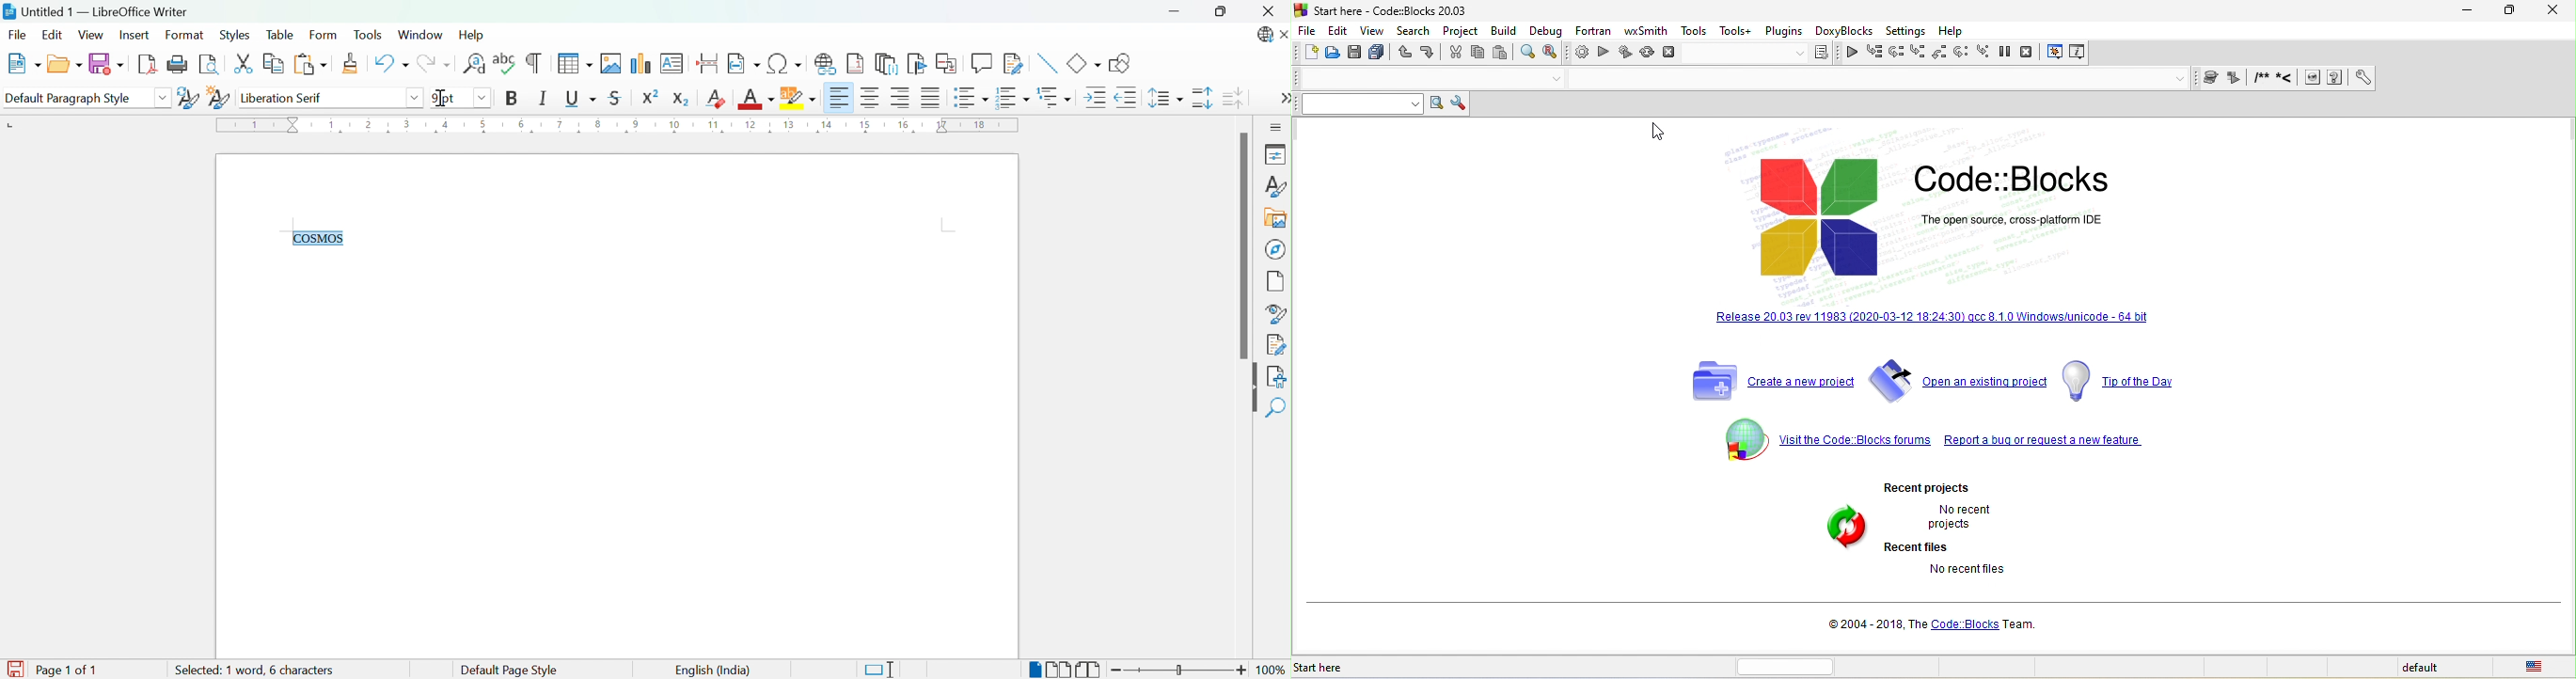  What do you see at coordinates (717, 98) in the screenshot?
I see `Clear Direct Formatting` at bounding box center [717, 98].